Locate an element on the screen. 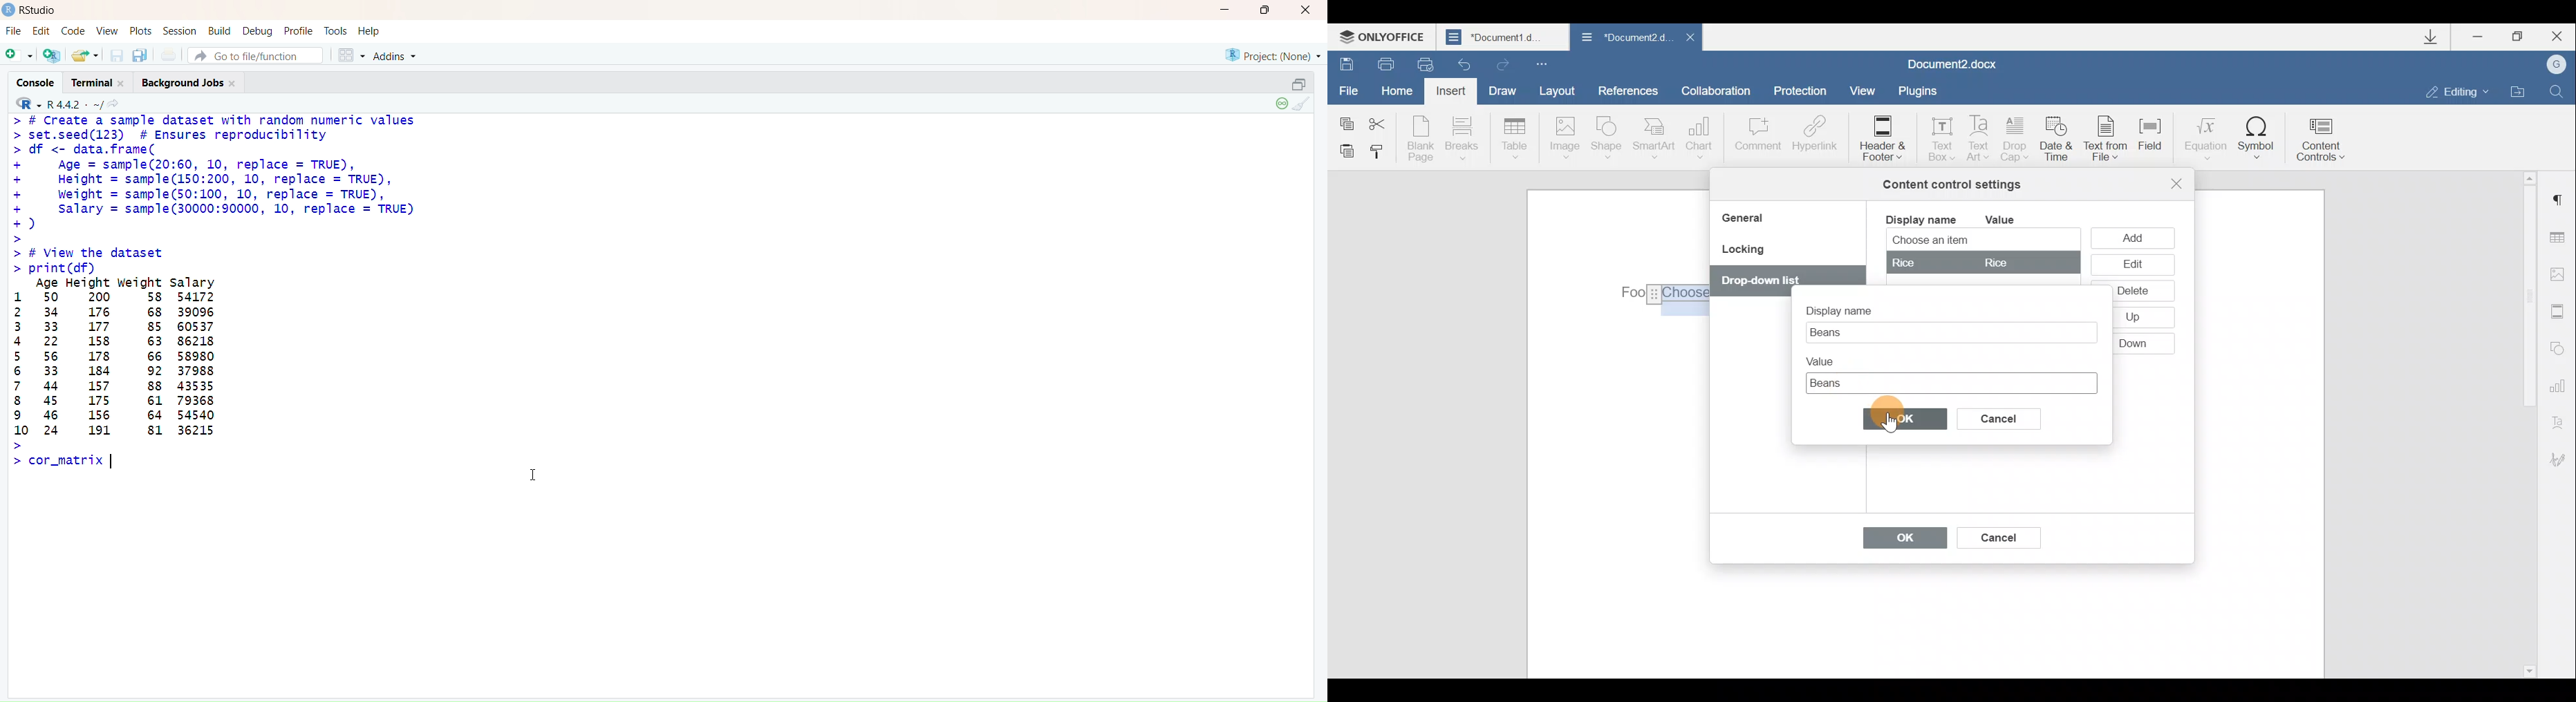  Symbol is located at coordinates (2257, 137).